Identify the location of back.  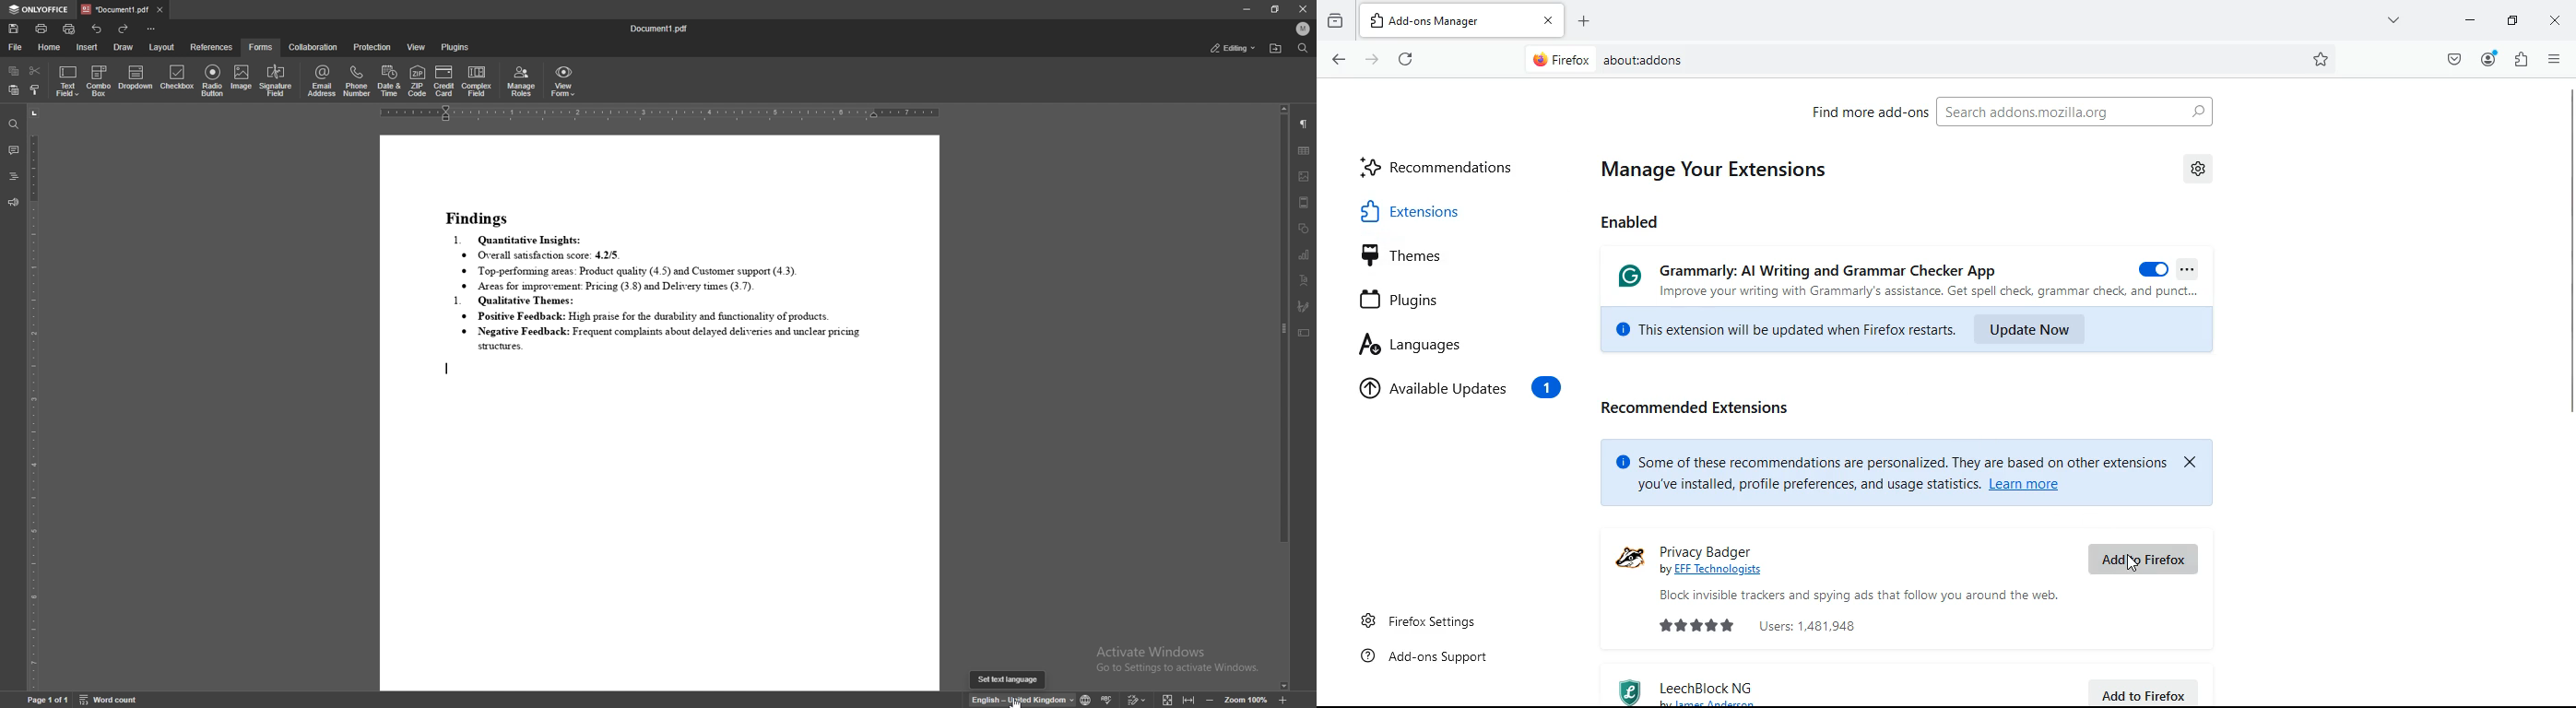
(1334, 61).